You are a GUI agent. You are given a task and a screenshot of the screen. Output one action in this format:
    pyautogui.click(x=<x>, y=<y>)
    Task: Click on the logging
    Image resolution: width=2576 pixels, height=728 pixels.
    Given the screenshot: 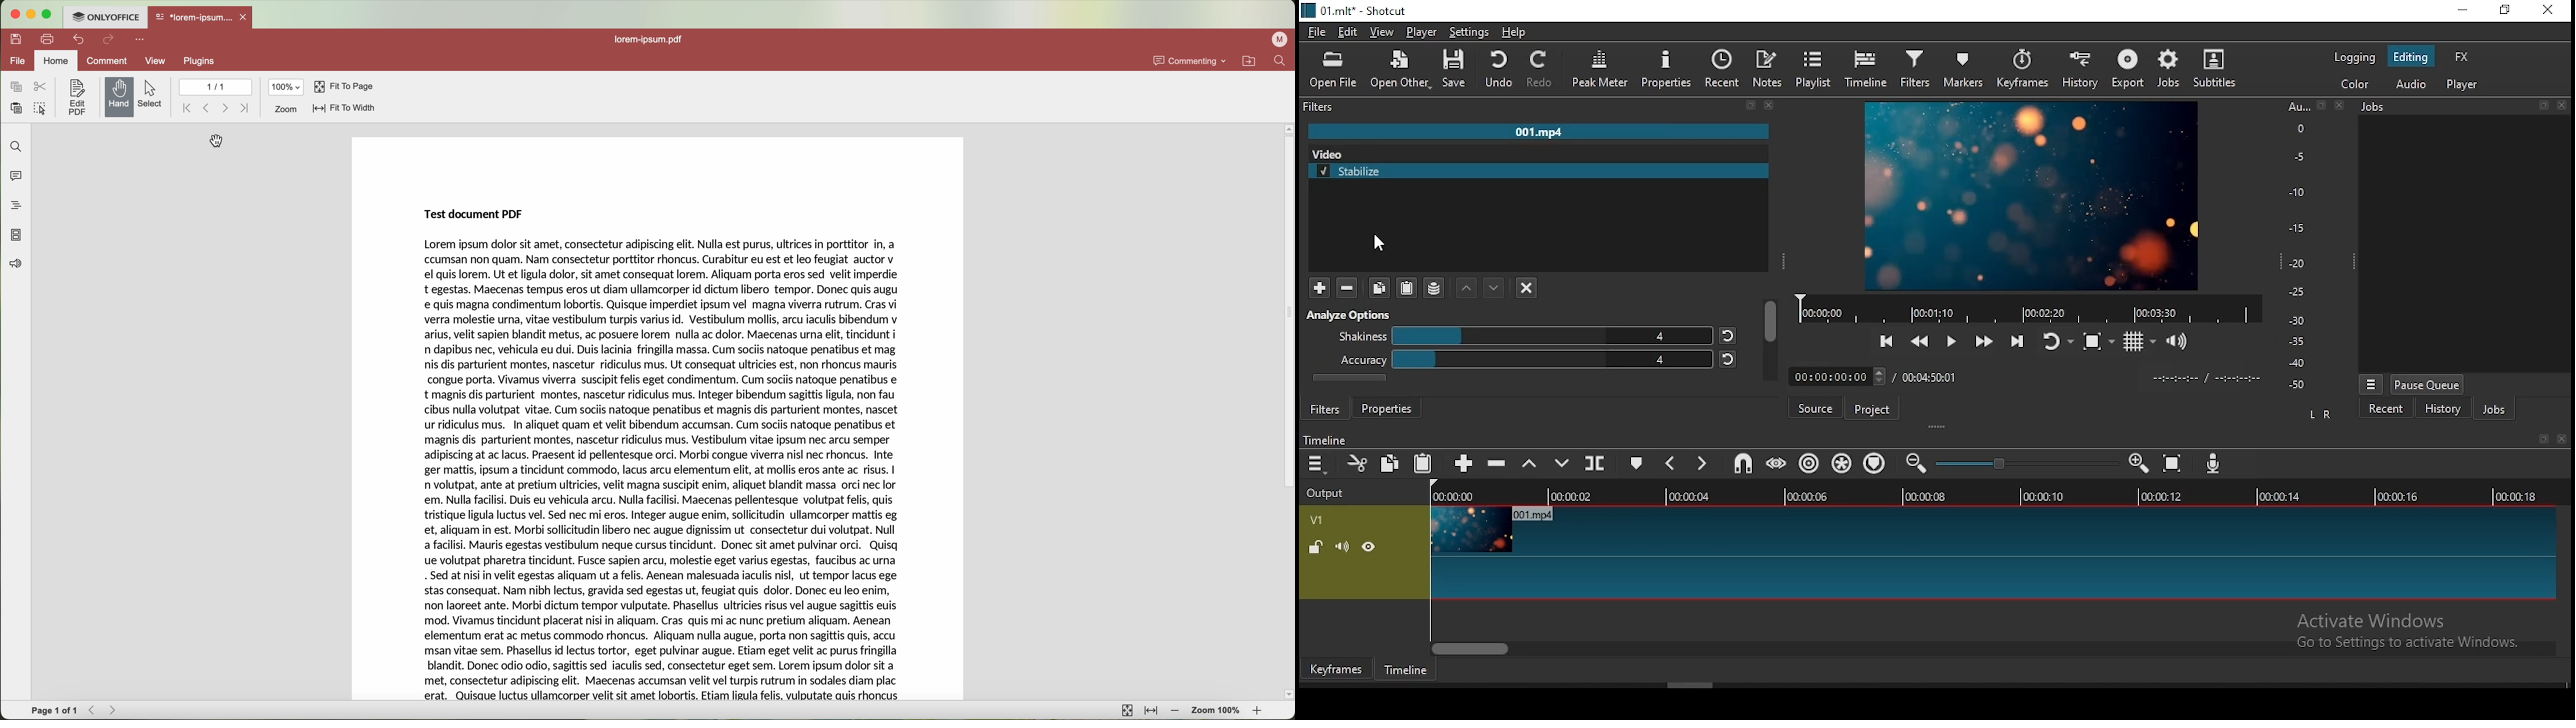 What is the action you would take?
    pyautogui.click(x=2354, y=55)
    